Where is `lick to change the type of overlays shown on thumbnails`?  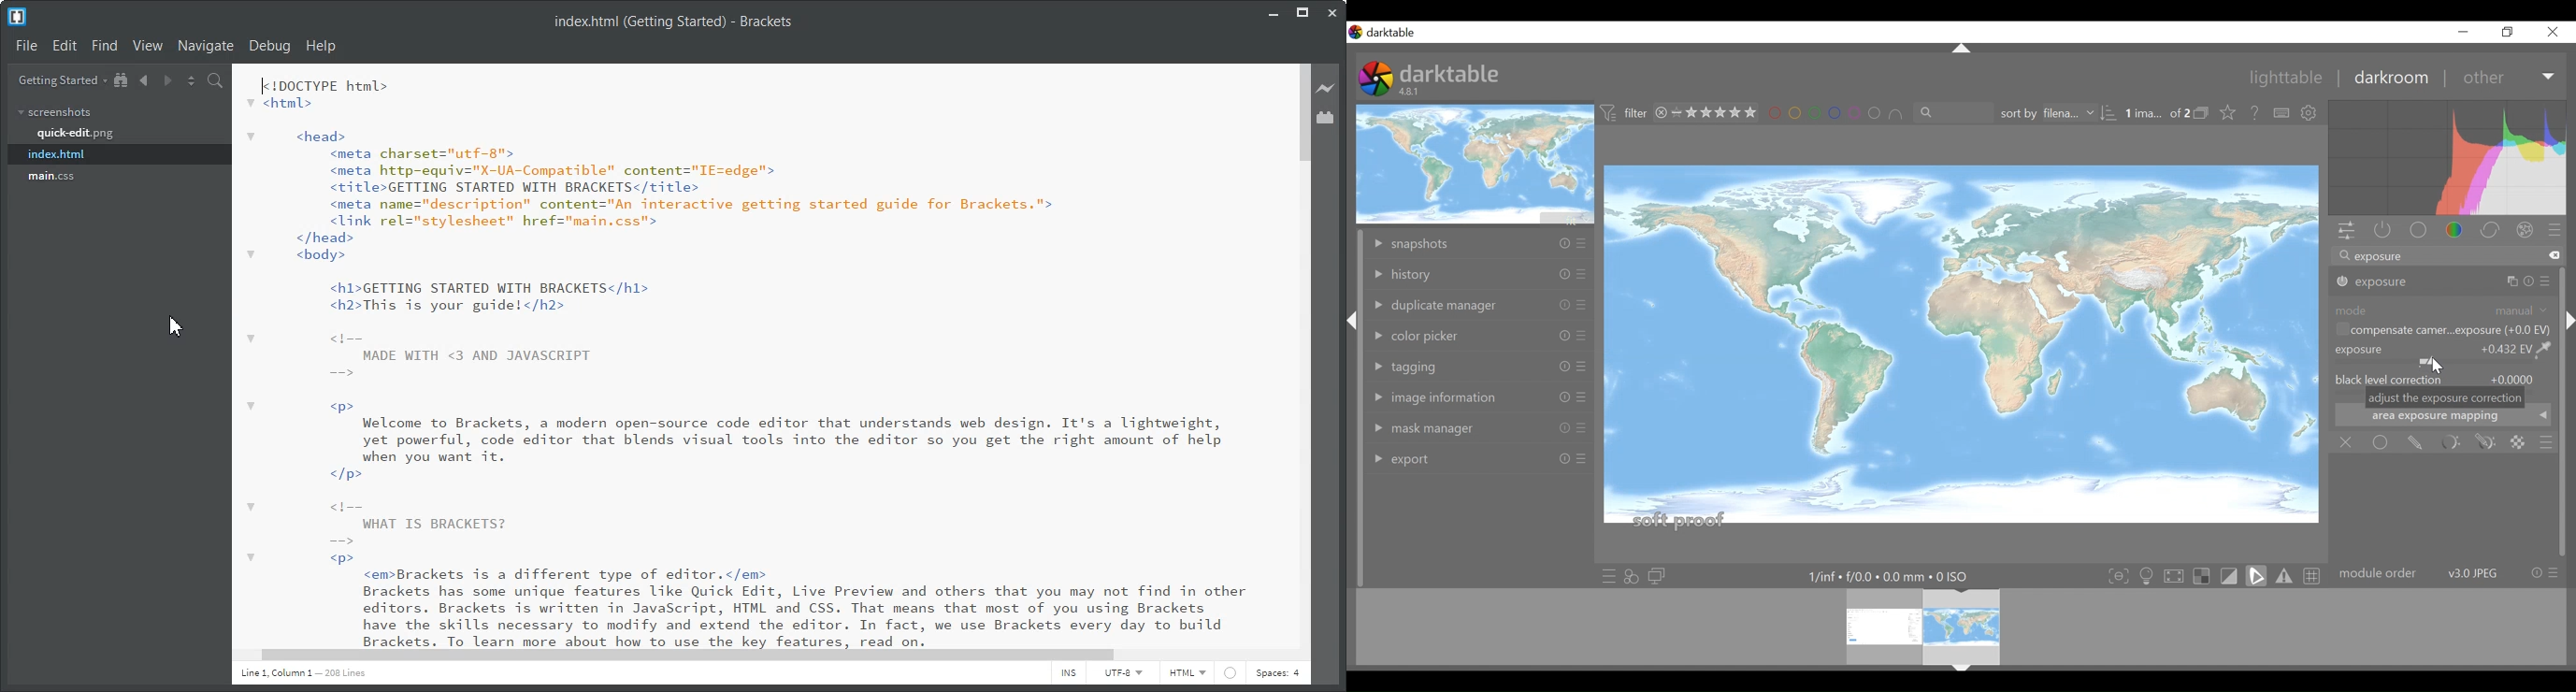
lick to change the type of overlays shown on thumbnails is located at coordinates (2229, 113).